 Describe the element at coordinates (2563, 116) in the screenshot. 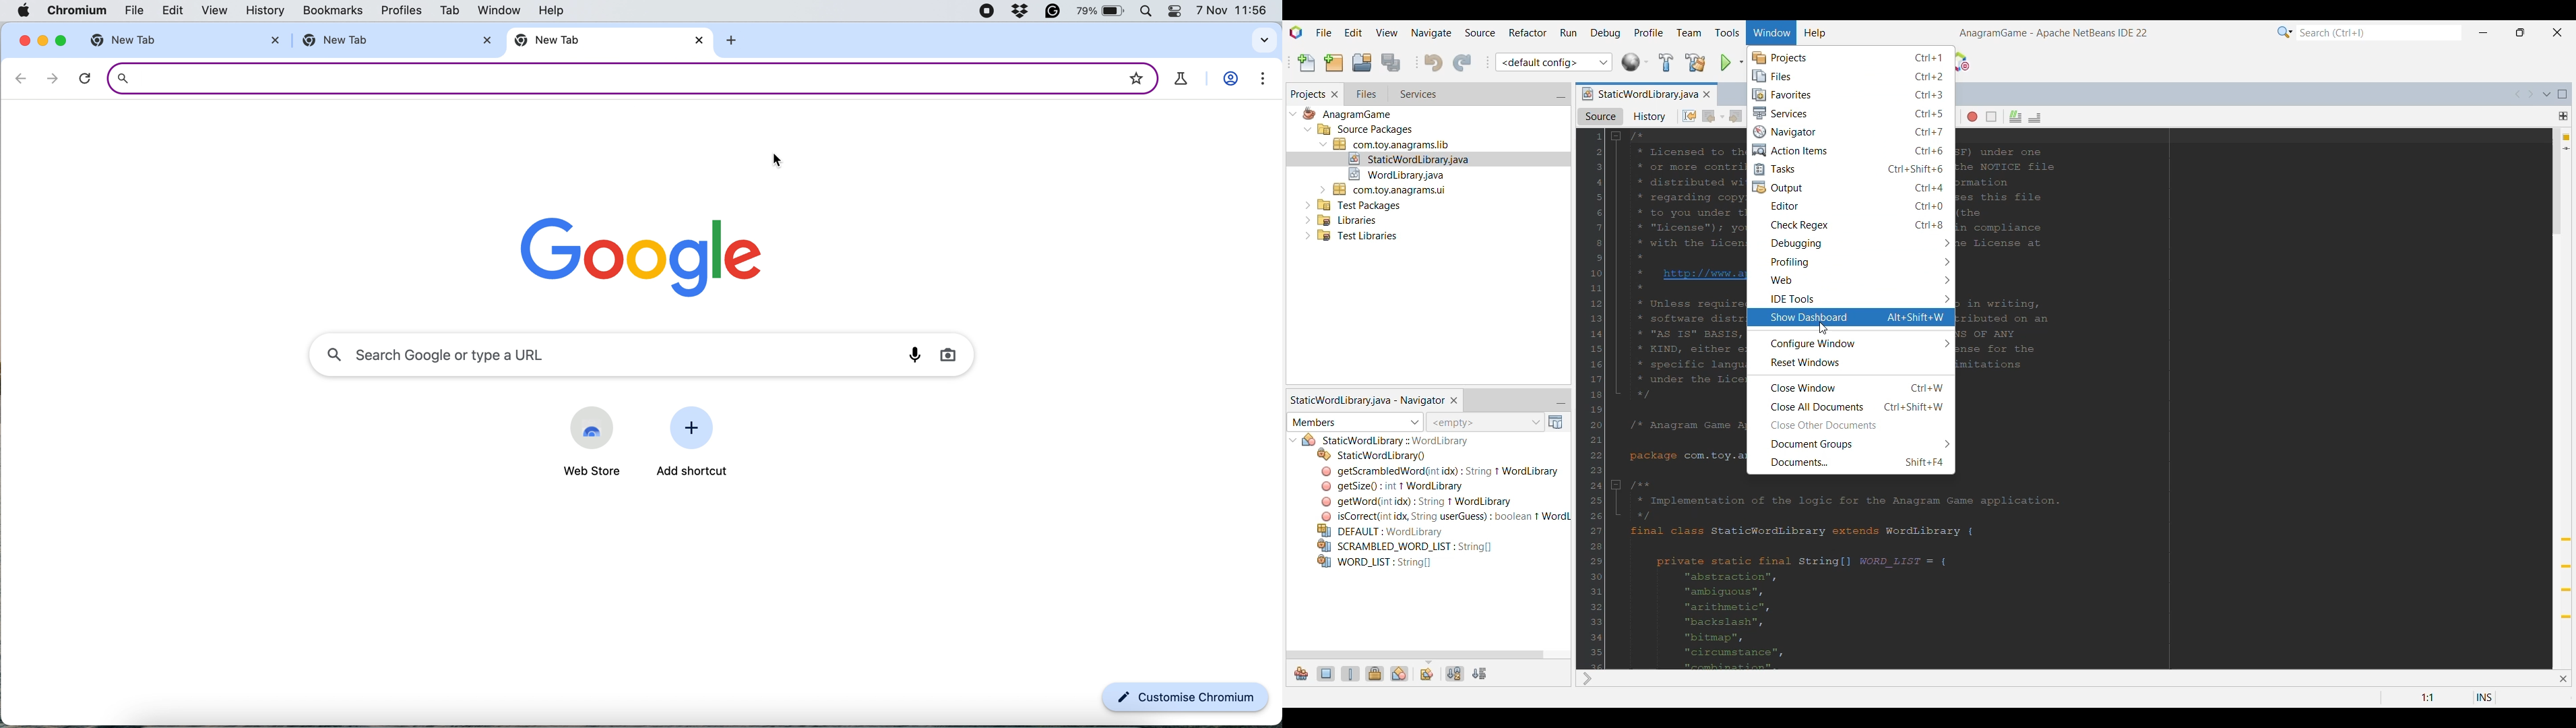

I see `Drang to split window horizontally or vertically` at that location.